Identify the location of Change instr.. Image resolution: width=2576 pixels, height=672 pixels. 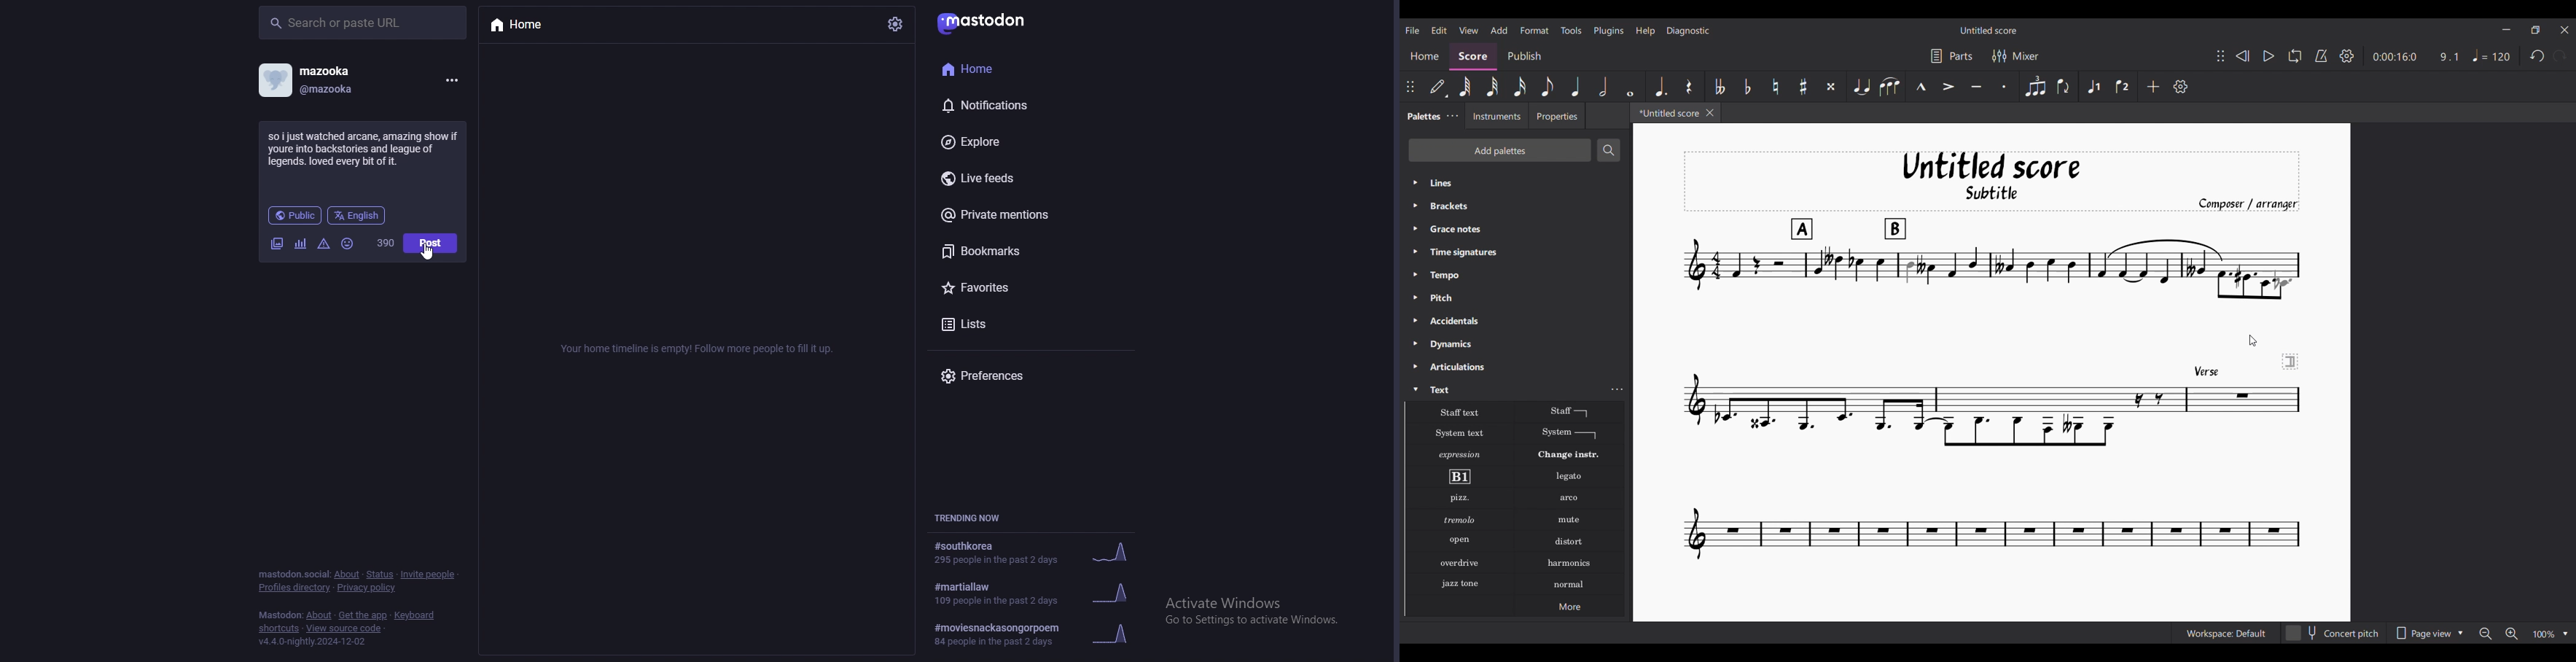
(1569, 455).